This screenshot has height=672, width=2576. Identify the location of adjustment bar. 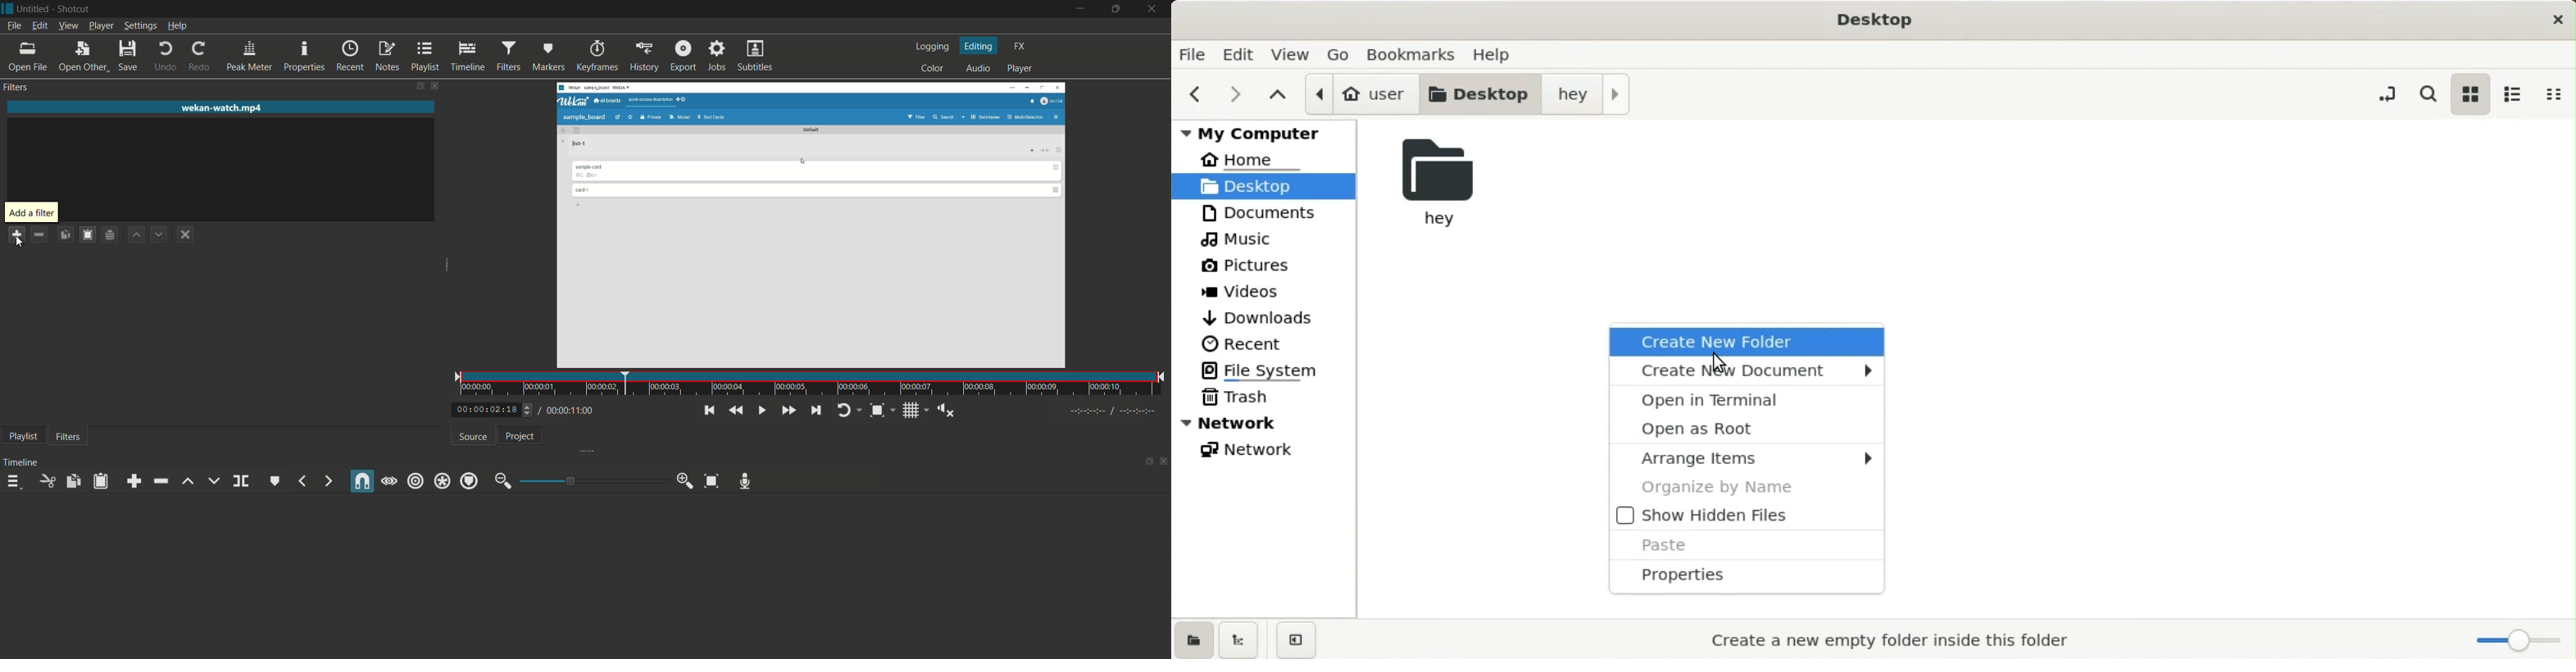
(592, 481).